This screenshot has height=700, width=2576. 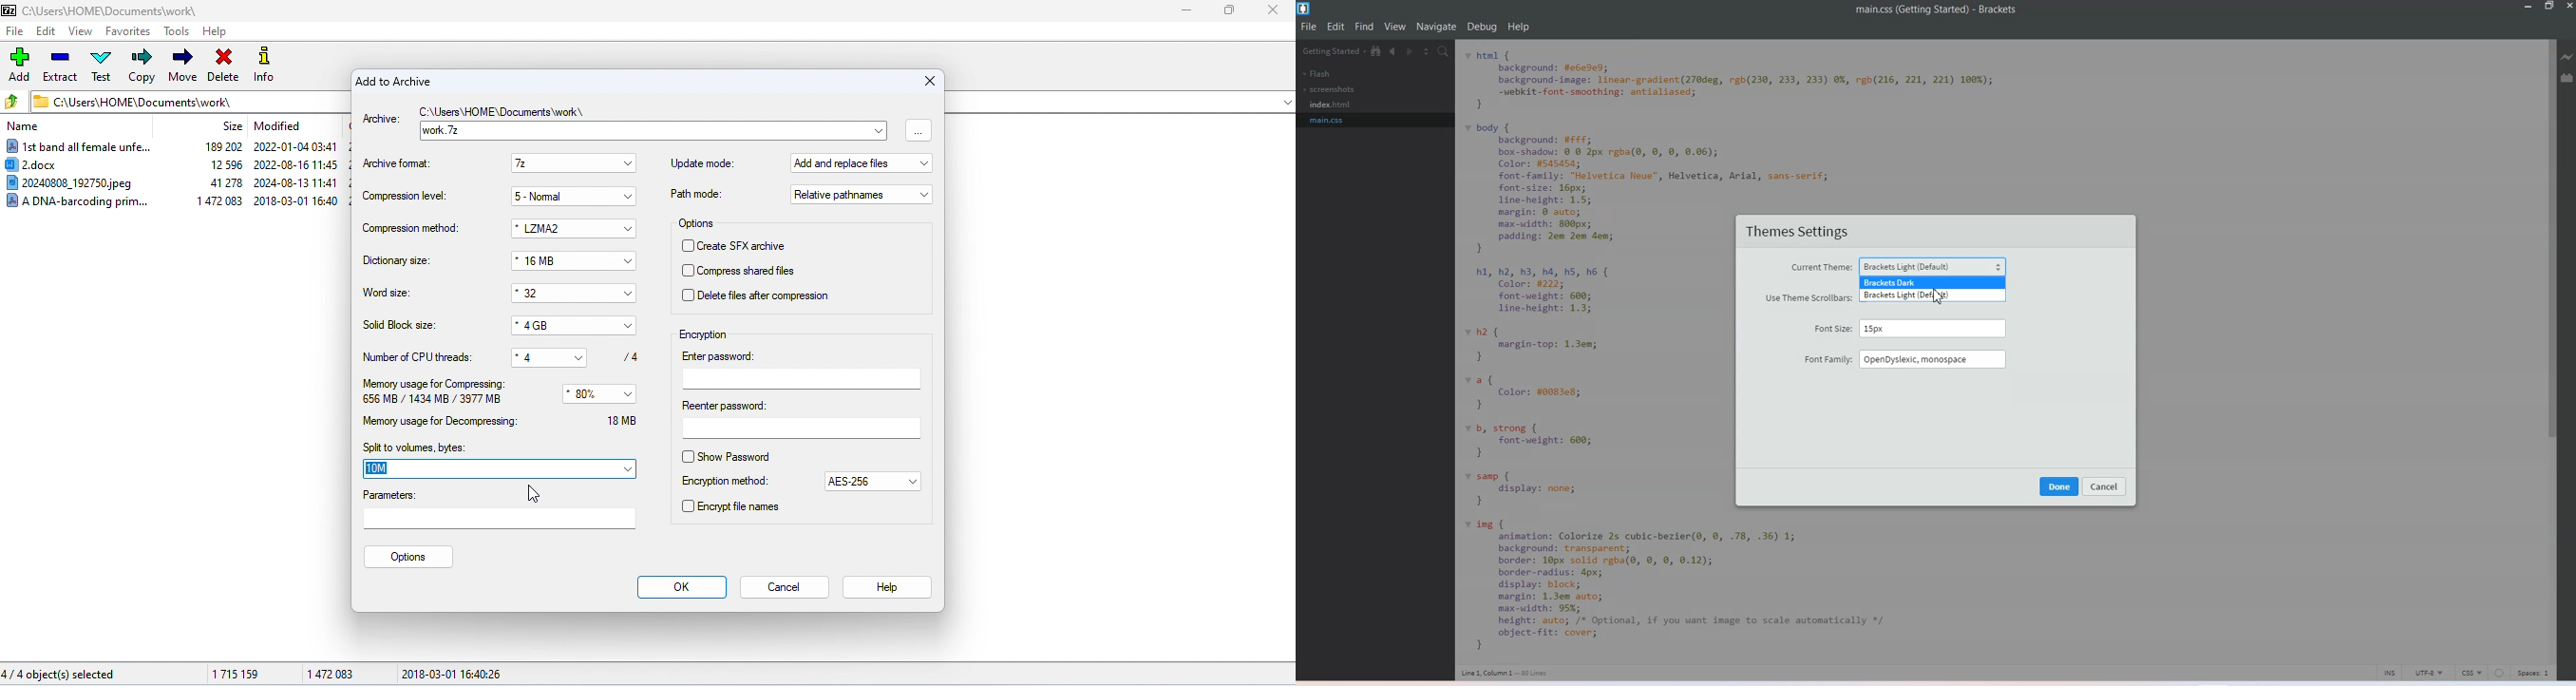 What do you see at coordinates (1336, 26) in the screenshot?
I see `Edit` at bounding box center [1336, 26].